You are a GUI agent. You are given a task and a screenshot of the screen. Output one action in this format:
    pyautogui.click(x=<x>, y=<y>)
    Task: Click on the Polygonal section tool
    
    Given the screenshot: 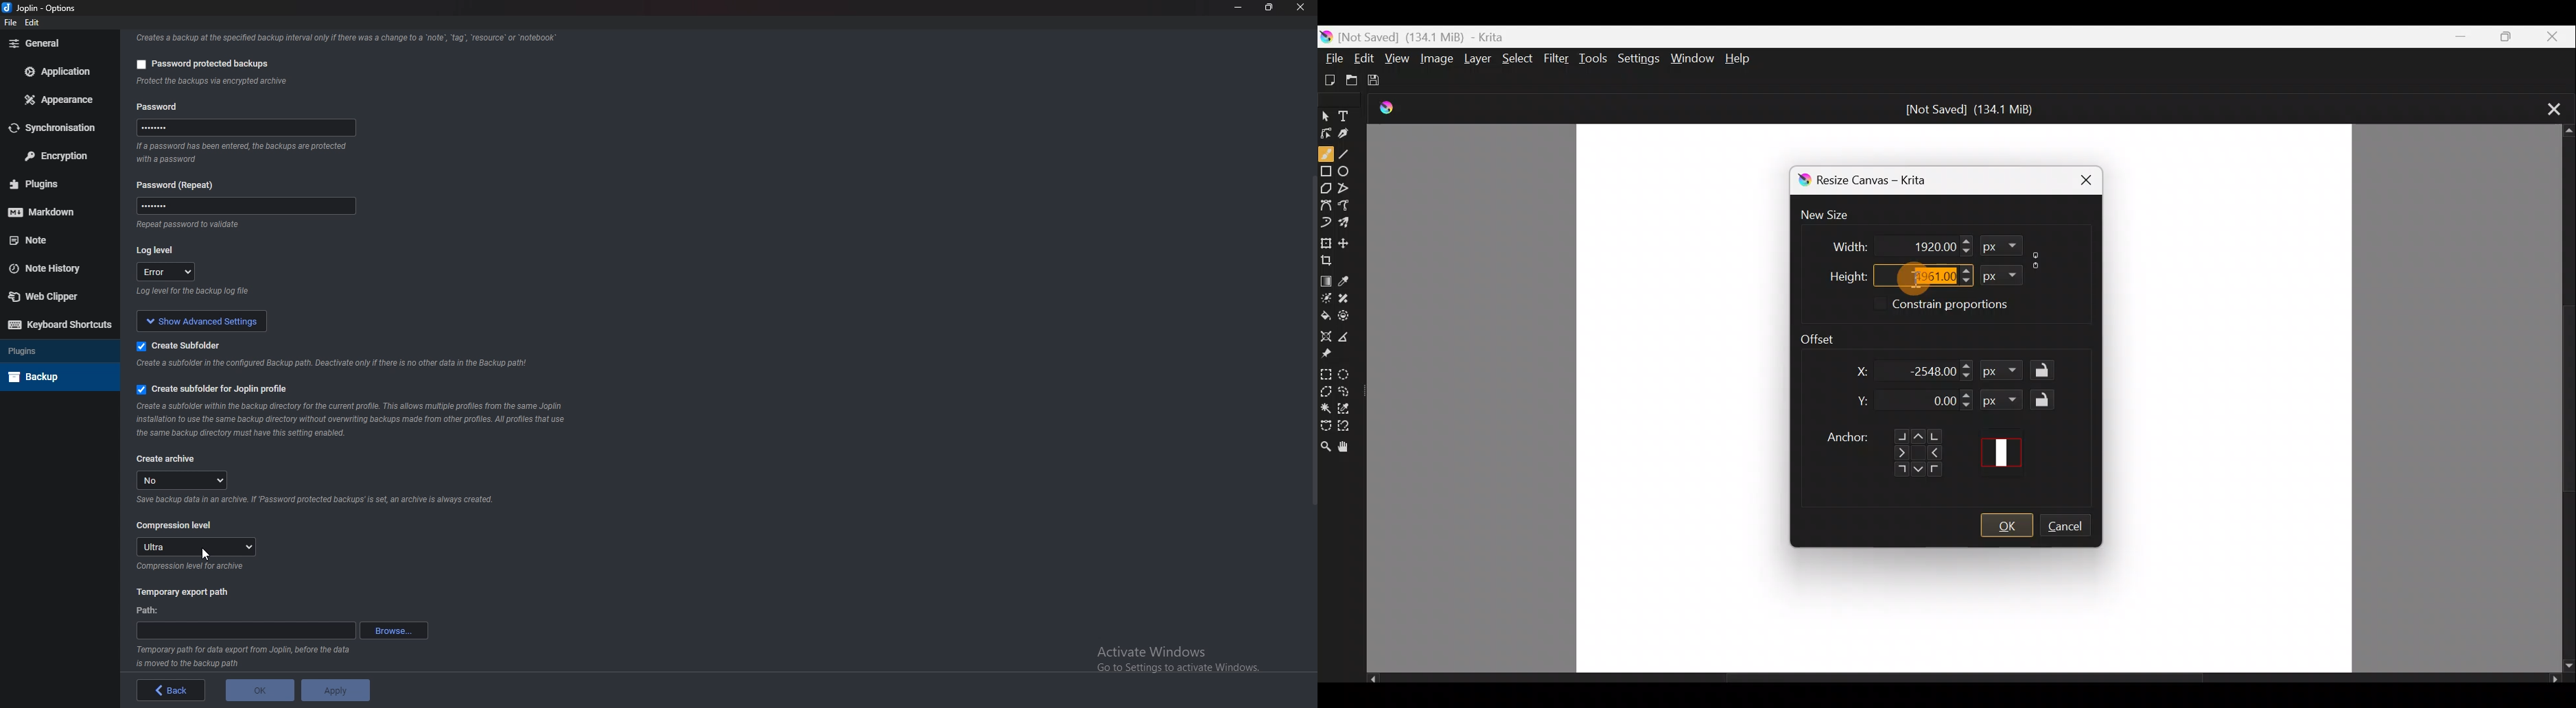 What is the action you would take?
    pyautogui.click(x=1327, y=393)
    